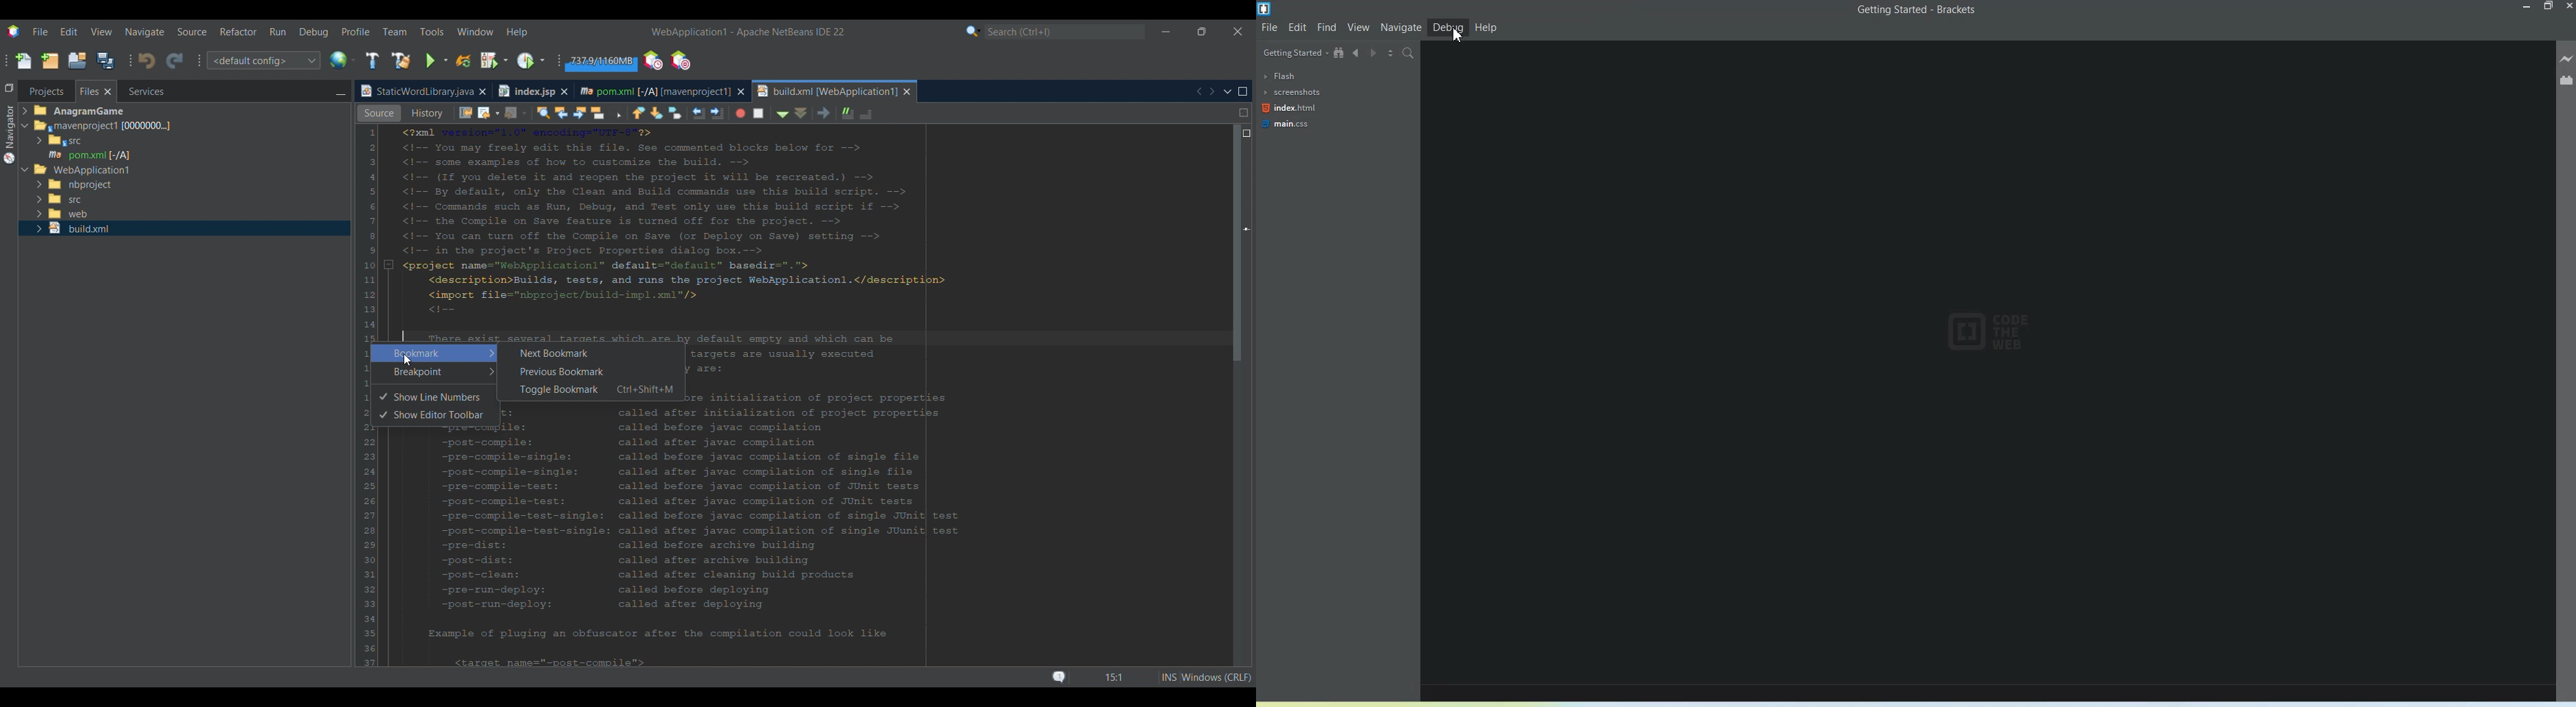  I want to click on Code in current tab, so click(806, 395).